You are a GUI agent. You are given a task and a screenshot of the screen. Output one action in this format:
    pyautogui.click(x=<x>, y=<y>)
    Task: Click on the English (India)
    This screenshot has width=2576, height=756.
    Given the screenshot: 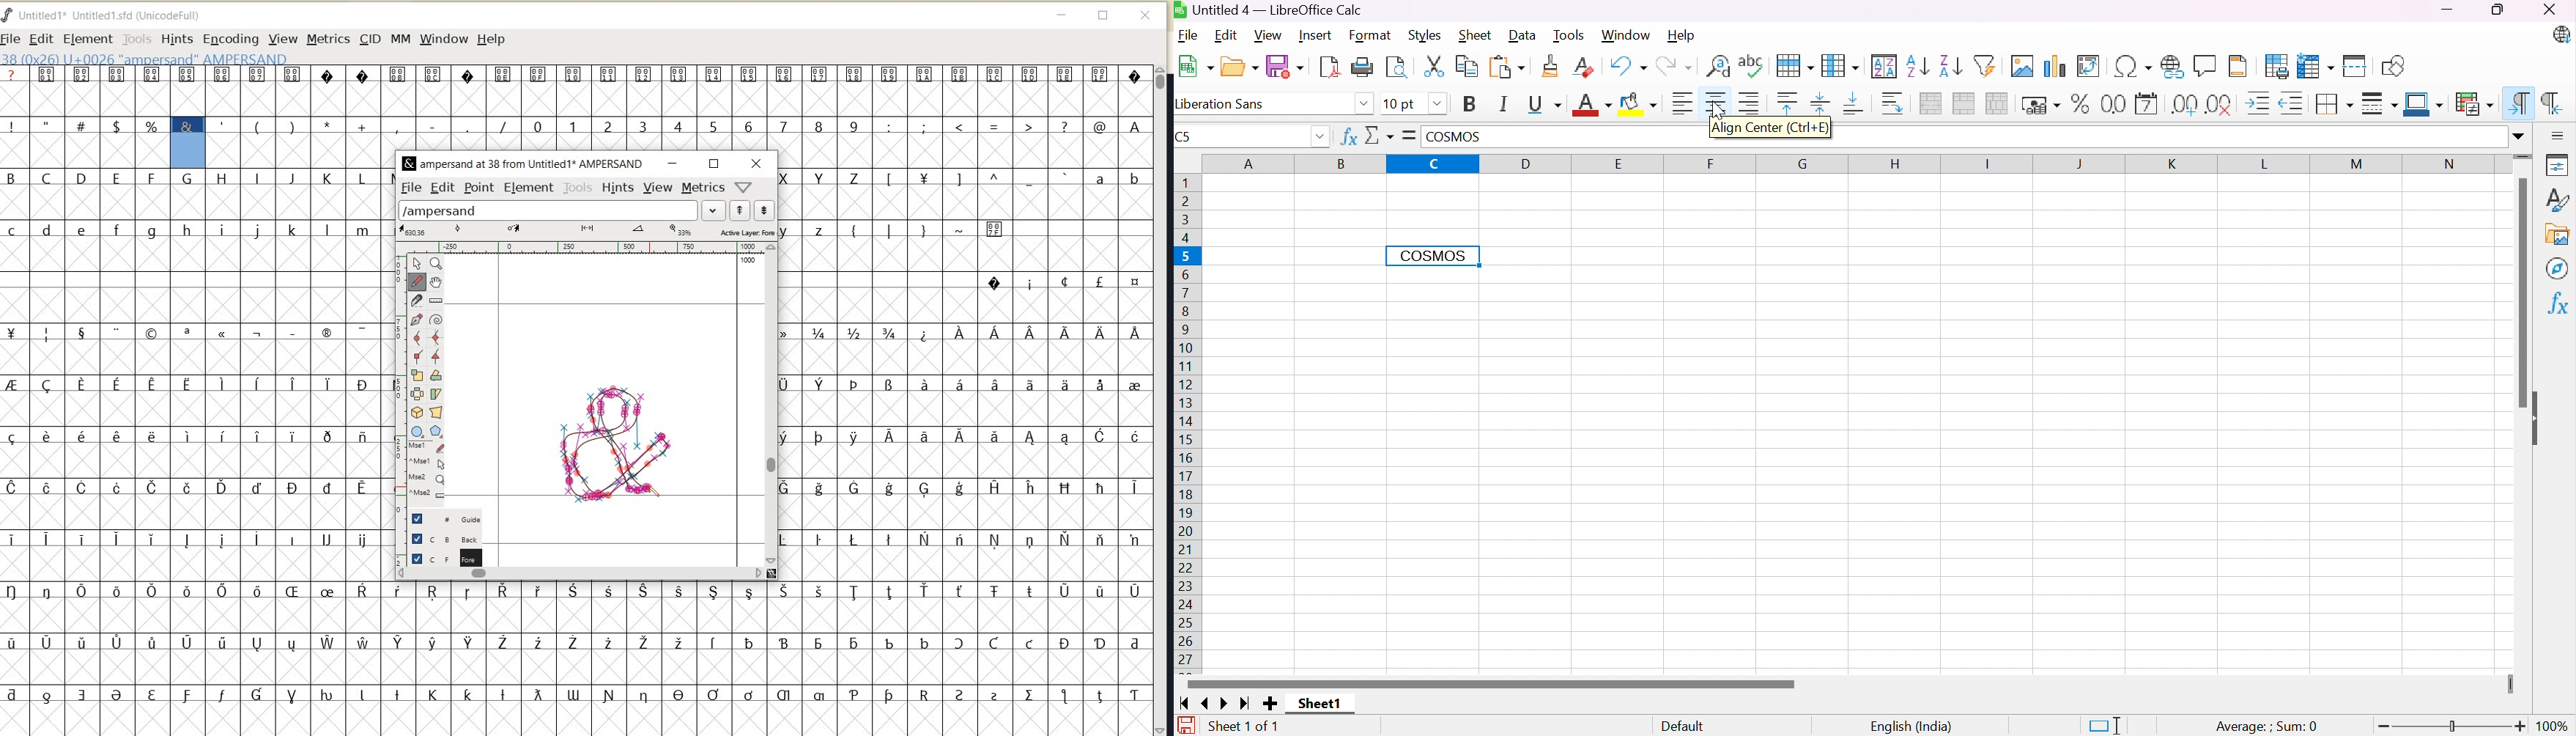 What is the action you would take?
    pyautogui.click(x=1914, y=728)
    